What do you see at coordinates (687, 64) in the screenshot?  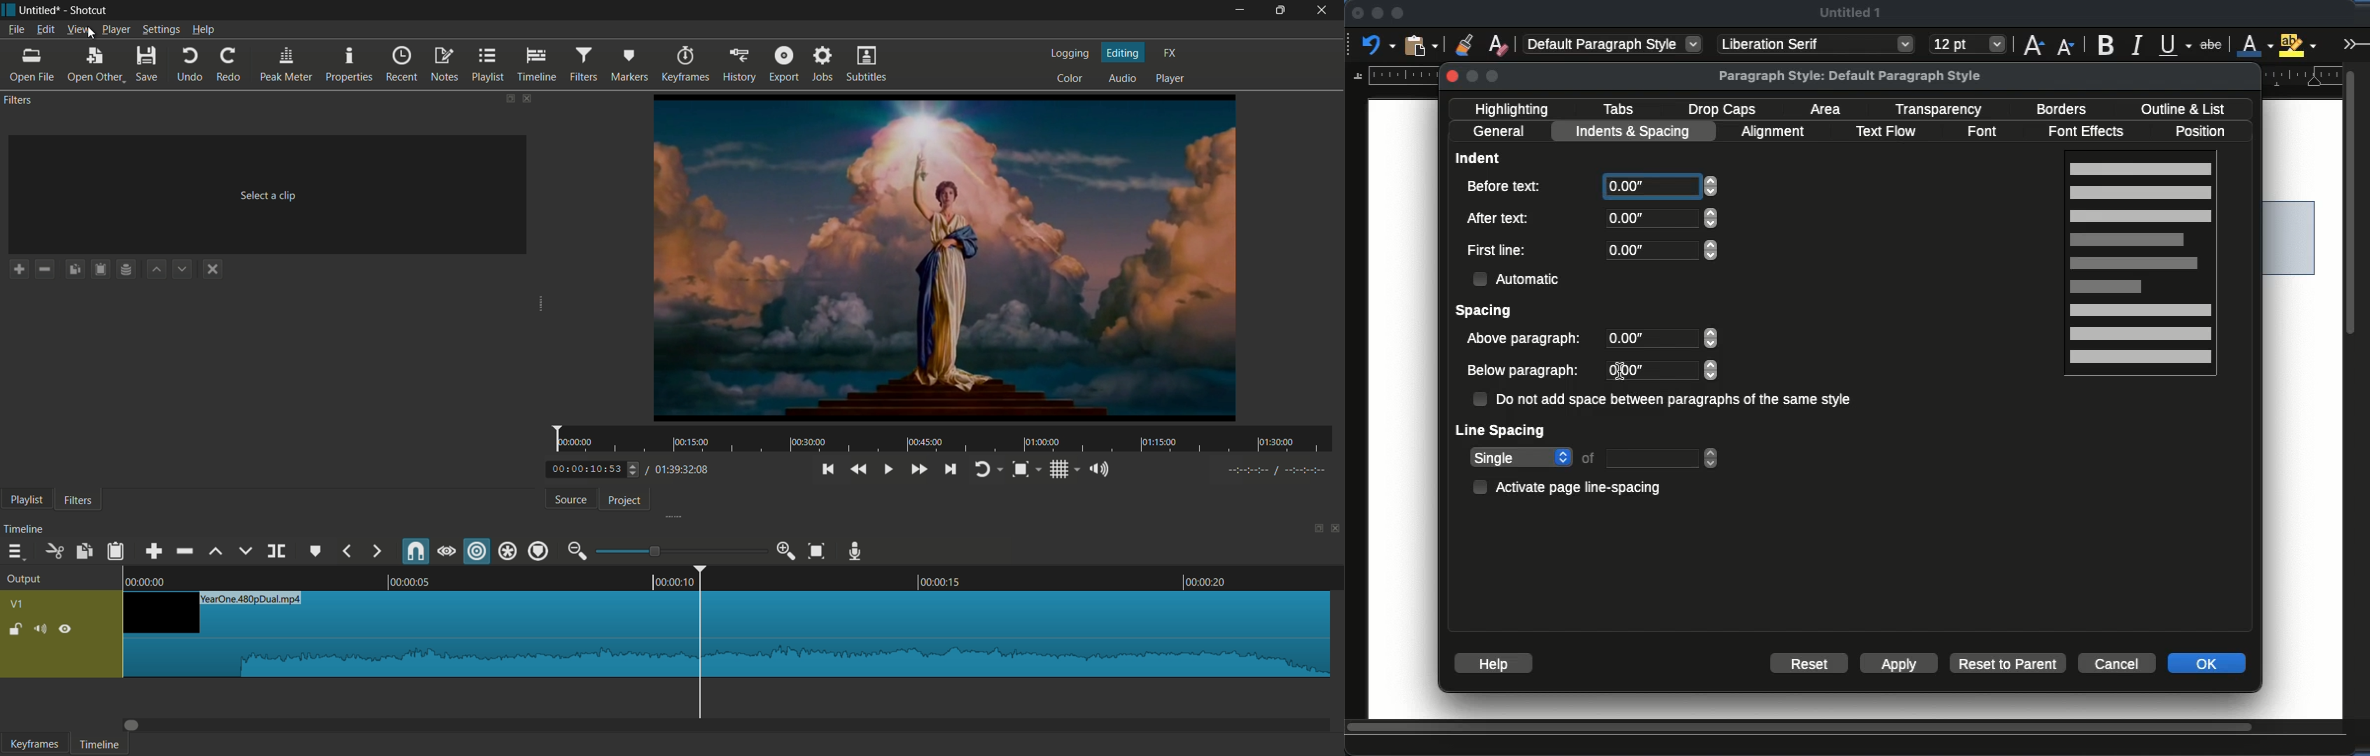 I see `keyframes` at bounding box center [687, 64].